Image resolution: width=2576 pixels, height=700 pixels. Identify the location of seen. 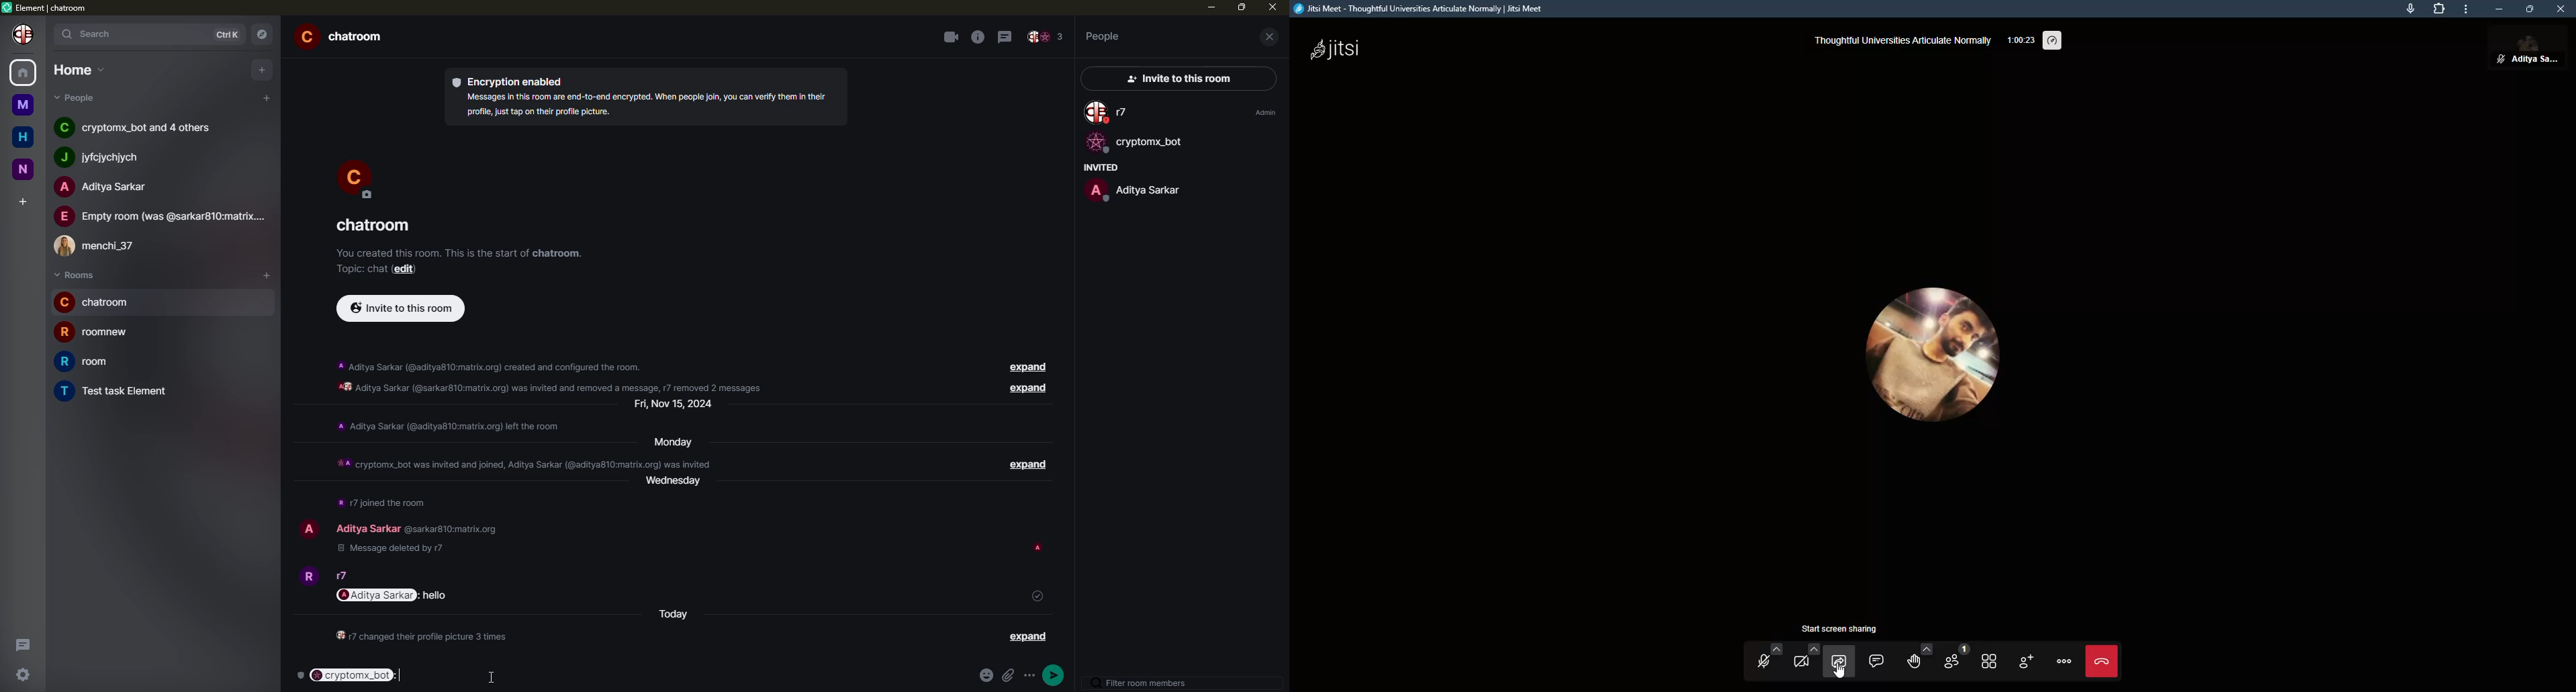
(1040, 549).